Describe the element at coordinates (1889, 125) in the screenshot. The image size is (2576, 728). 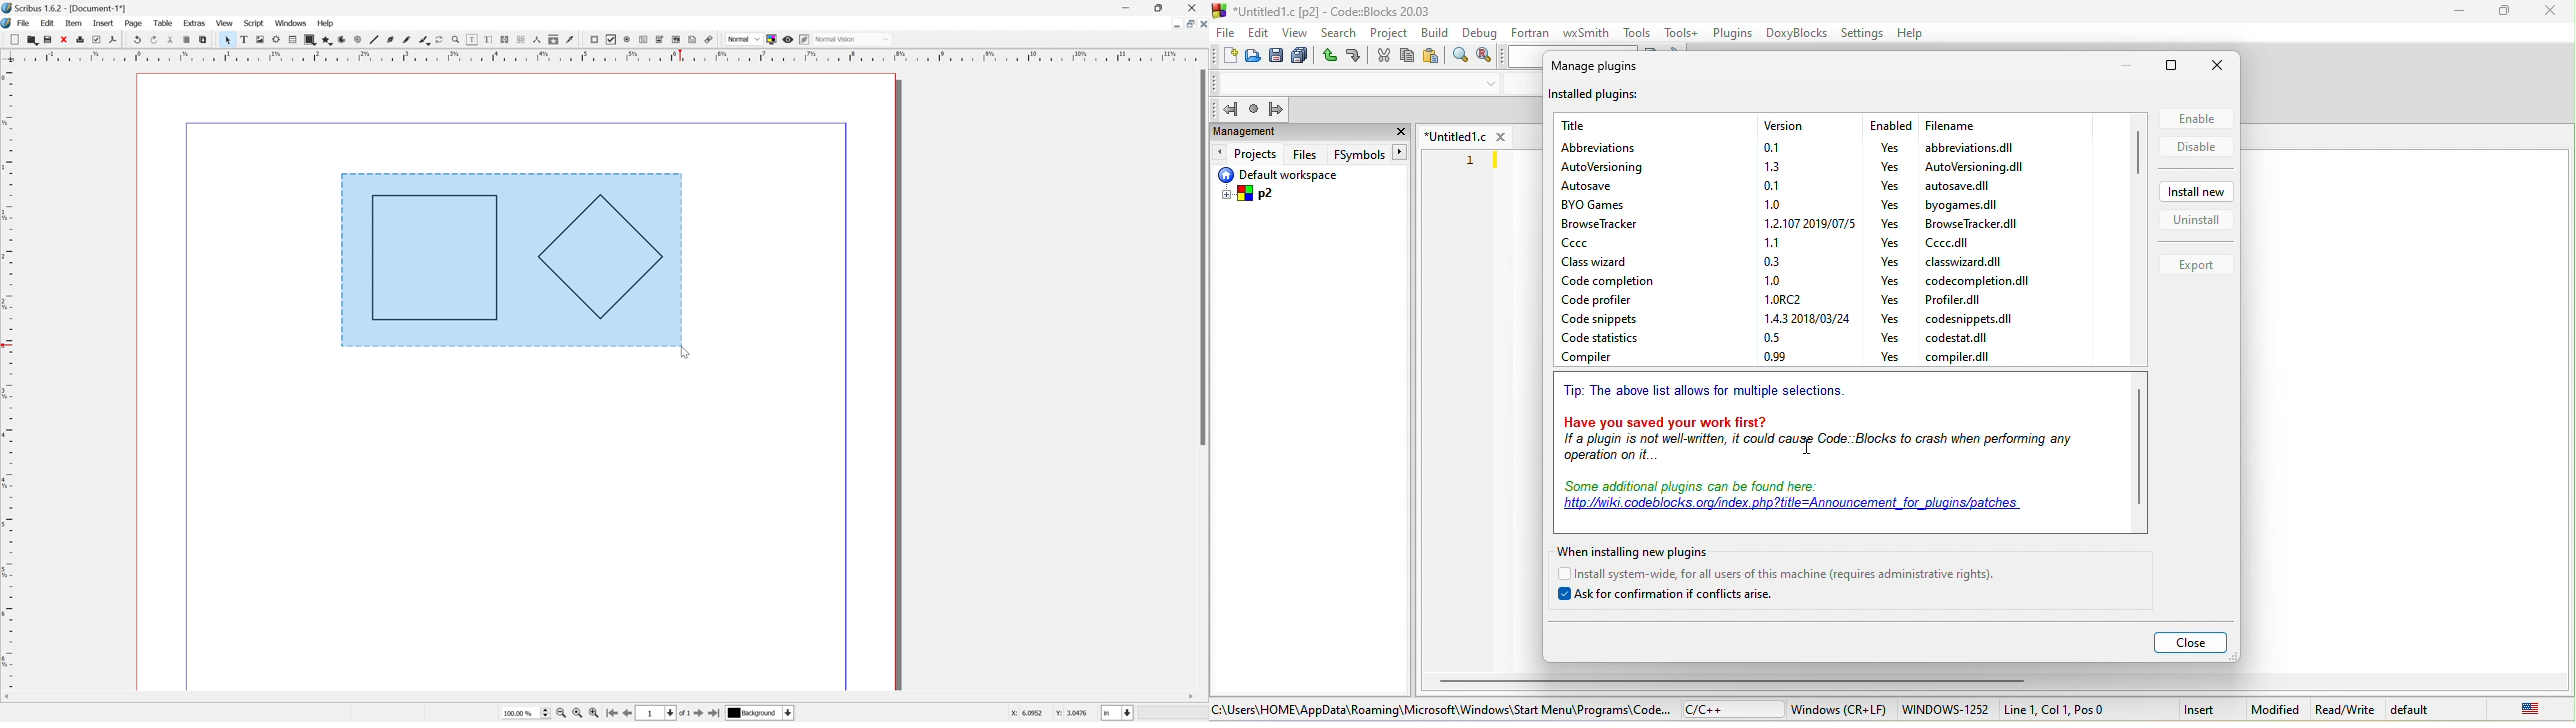
I see `enabled` at that location.